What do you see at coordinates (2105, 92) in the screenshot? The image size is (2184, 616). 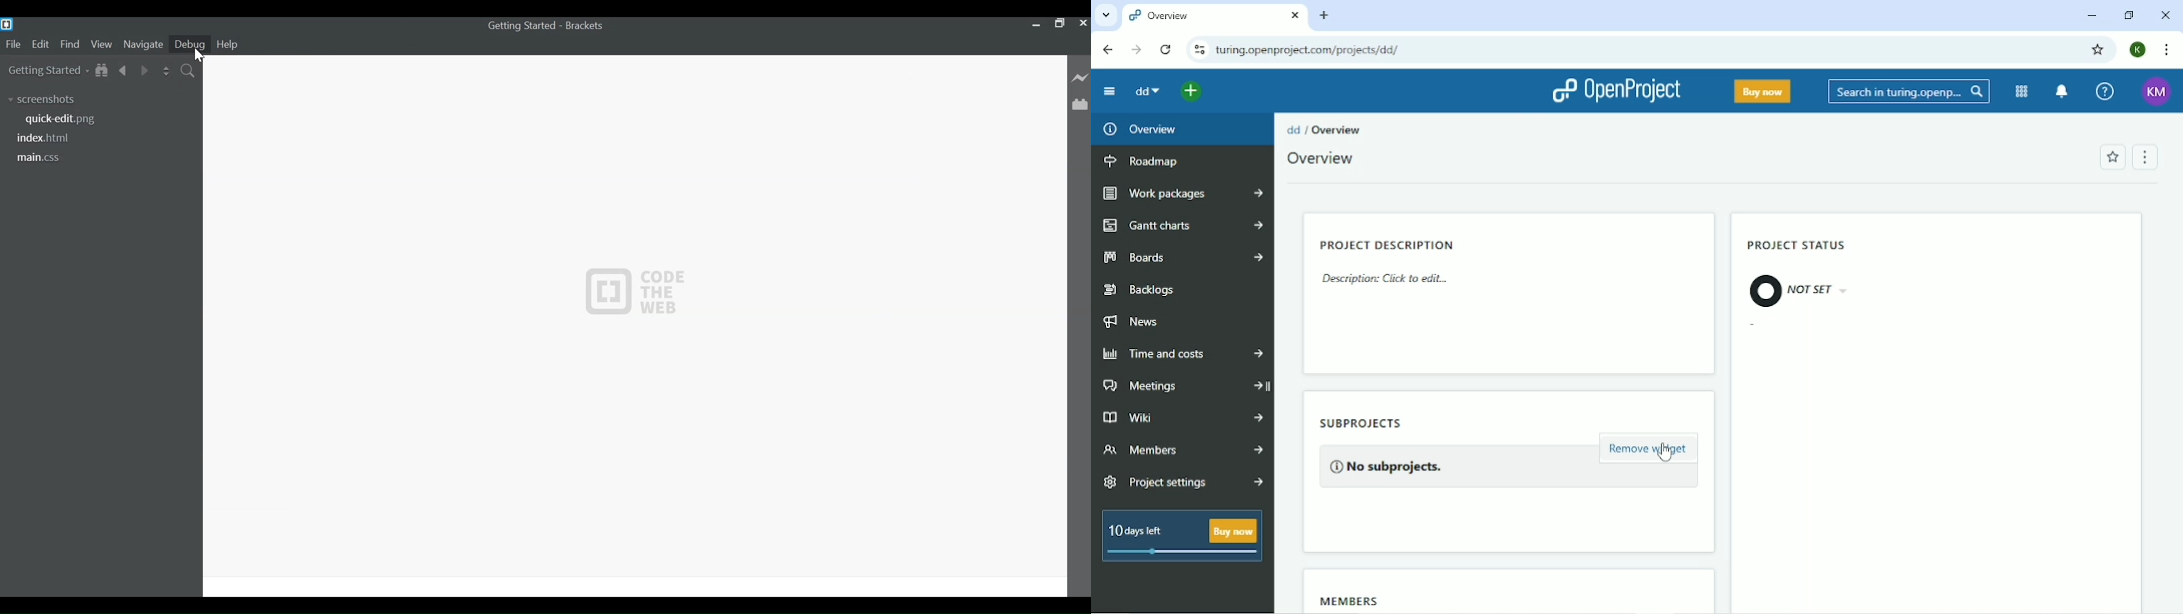 I see `Help` at bounding box center [2105, 92].